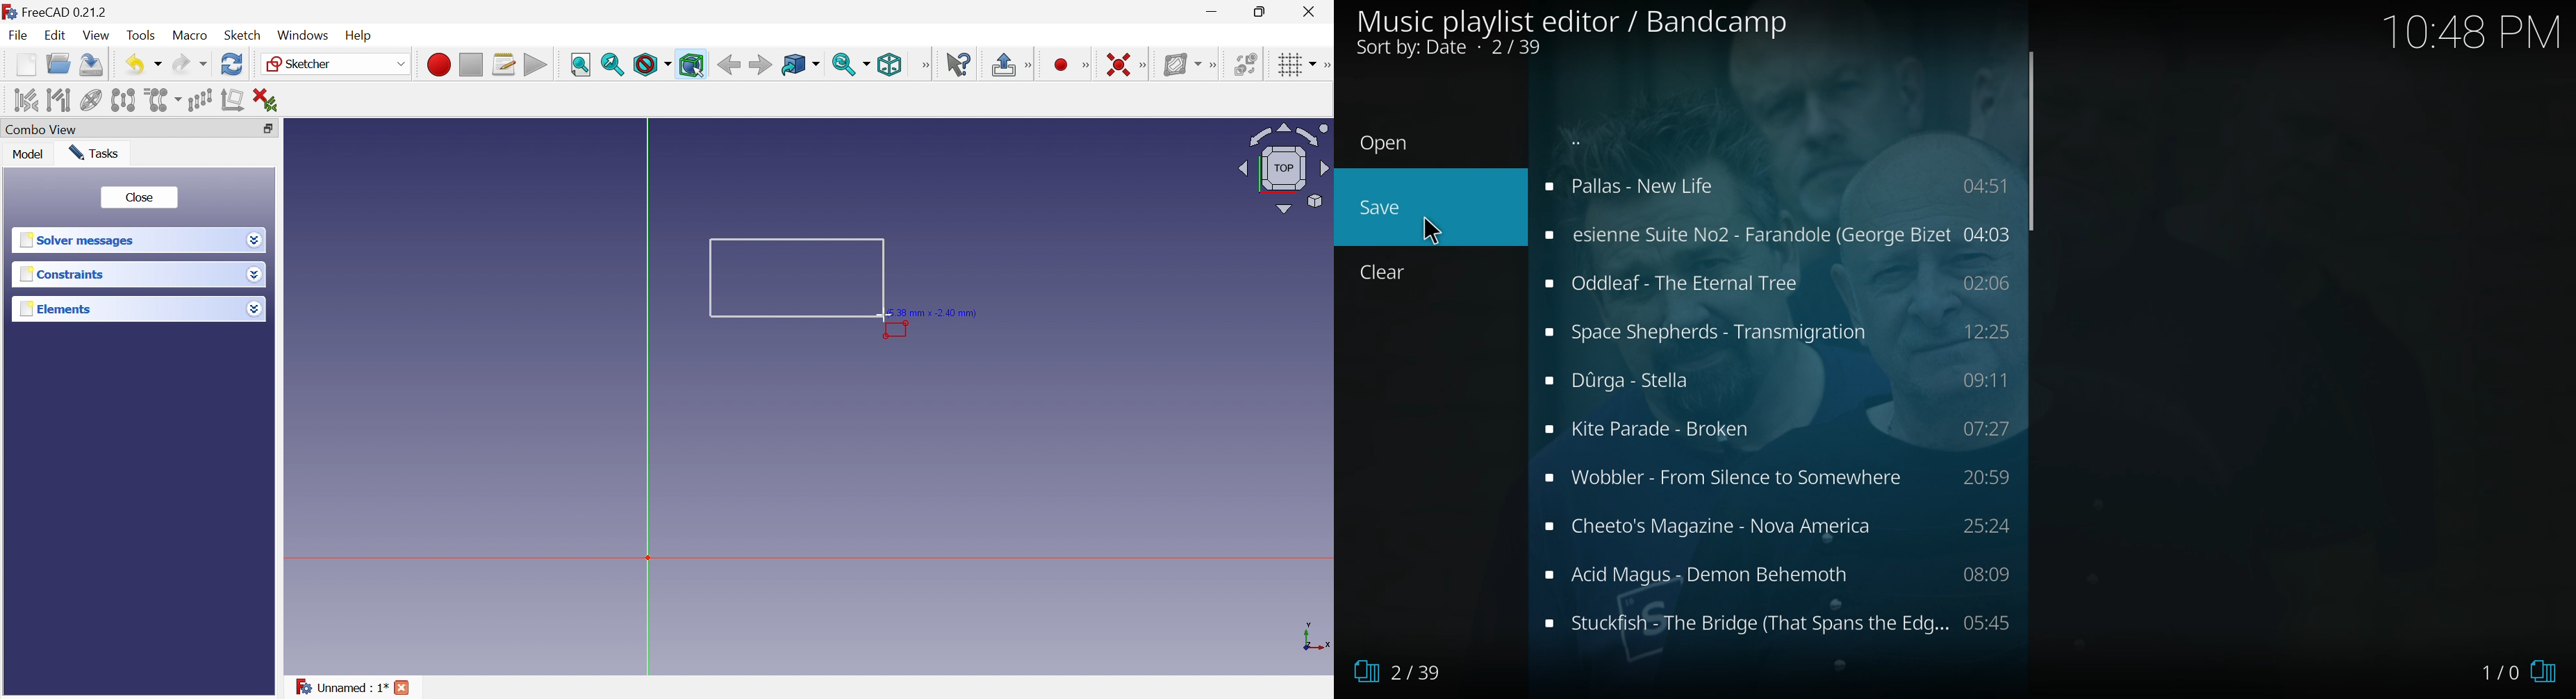 The width and height of the screenshot is (2576, 700). What do you see at coordinates (440, 65) in the screenshot?
I see `Macro recording...` at bounding box center [440, 65].